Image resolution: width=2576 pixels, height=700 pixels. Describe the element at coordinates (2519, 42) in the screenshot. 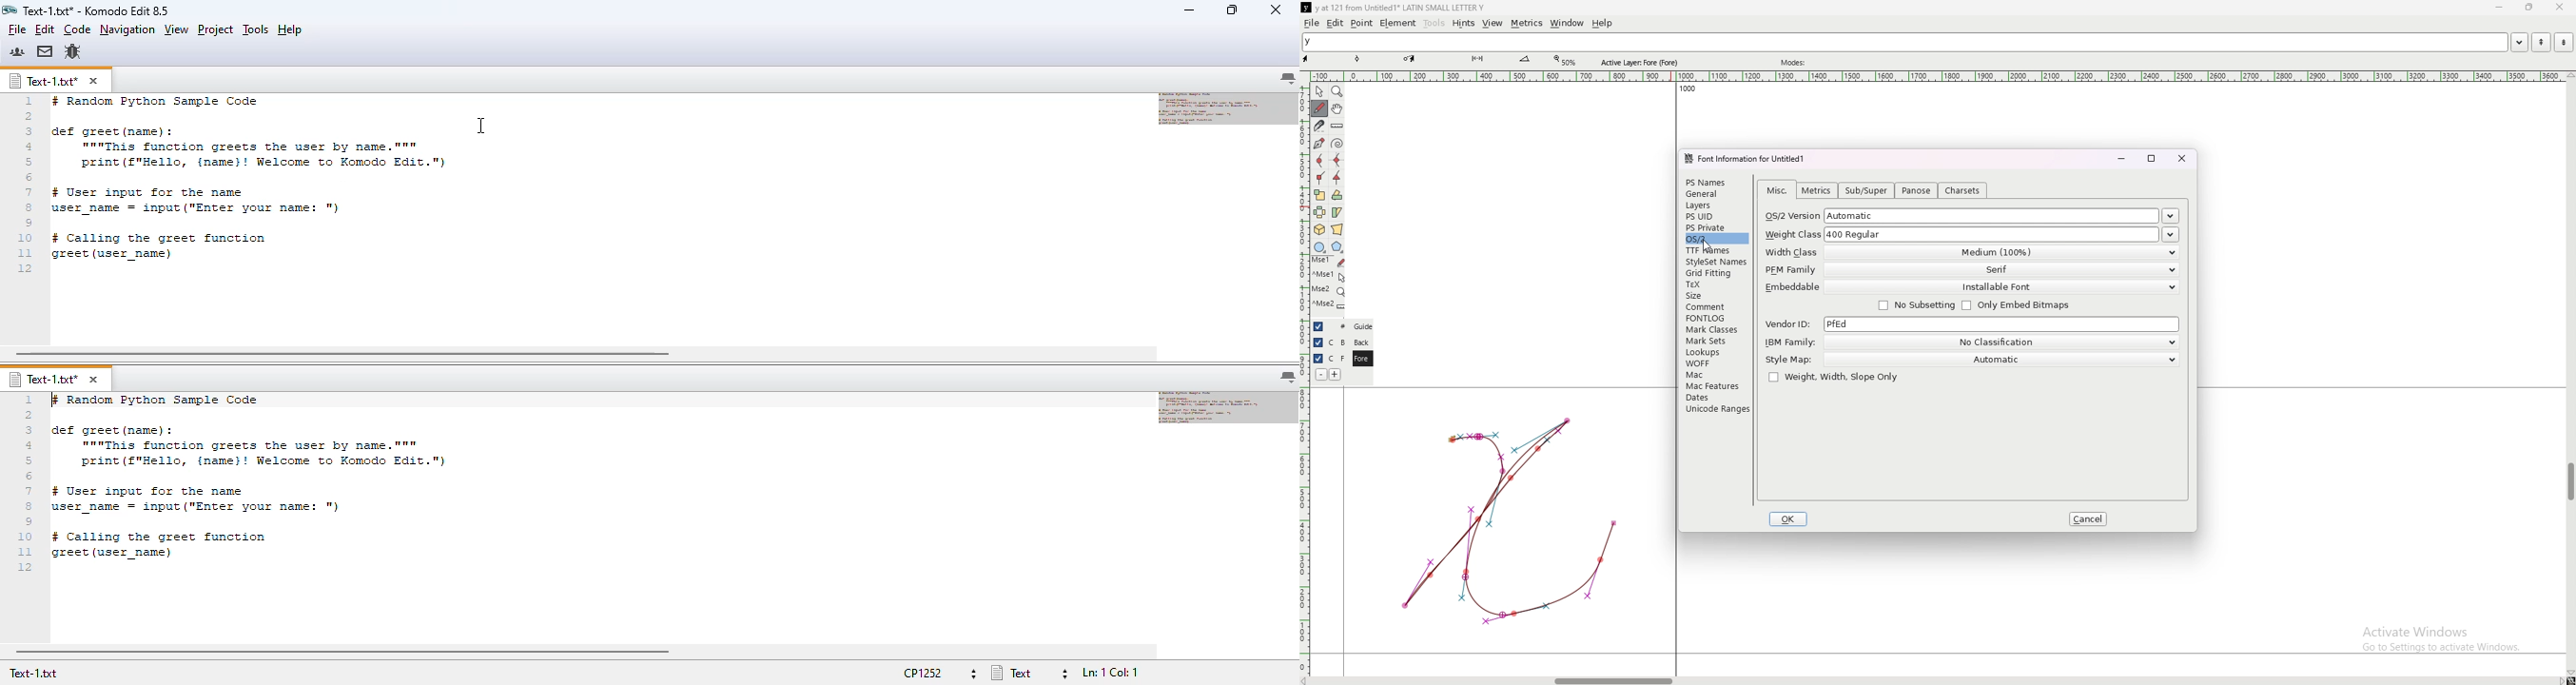

I see `open word list` at that location.